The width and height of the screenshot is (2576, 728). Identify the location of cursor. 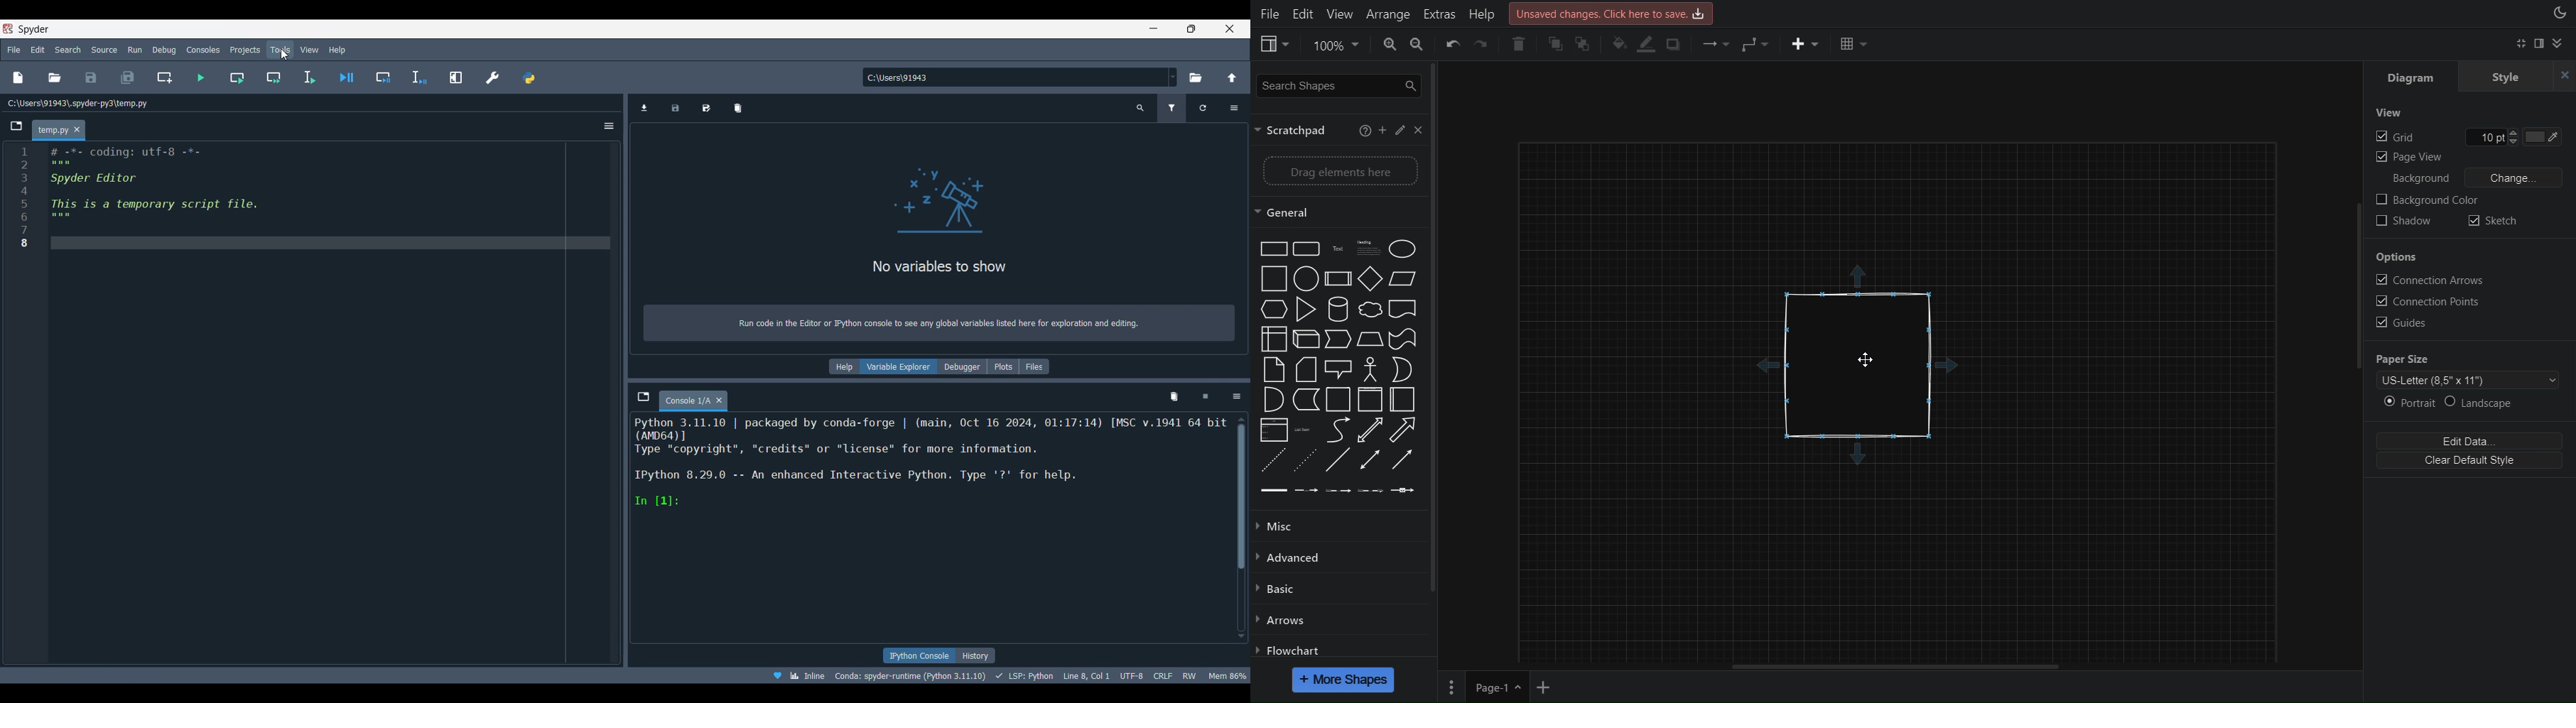
(288, 56).